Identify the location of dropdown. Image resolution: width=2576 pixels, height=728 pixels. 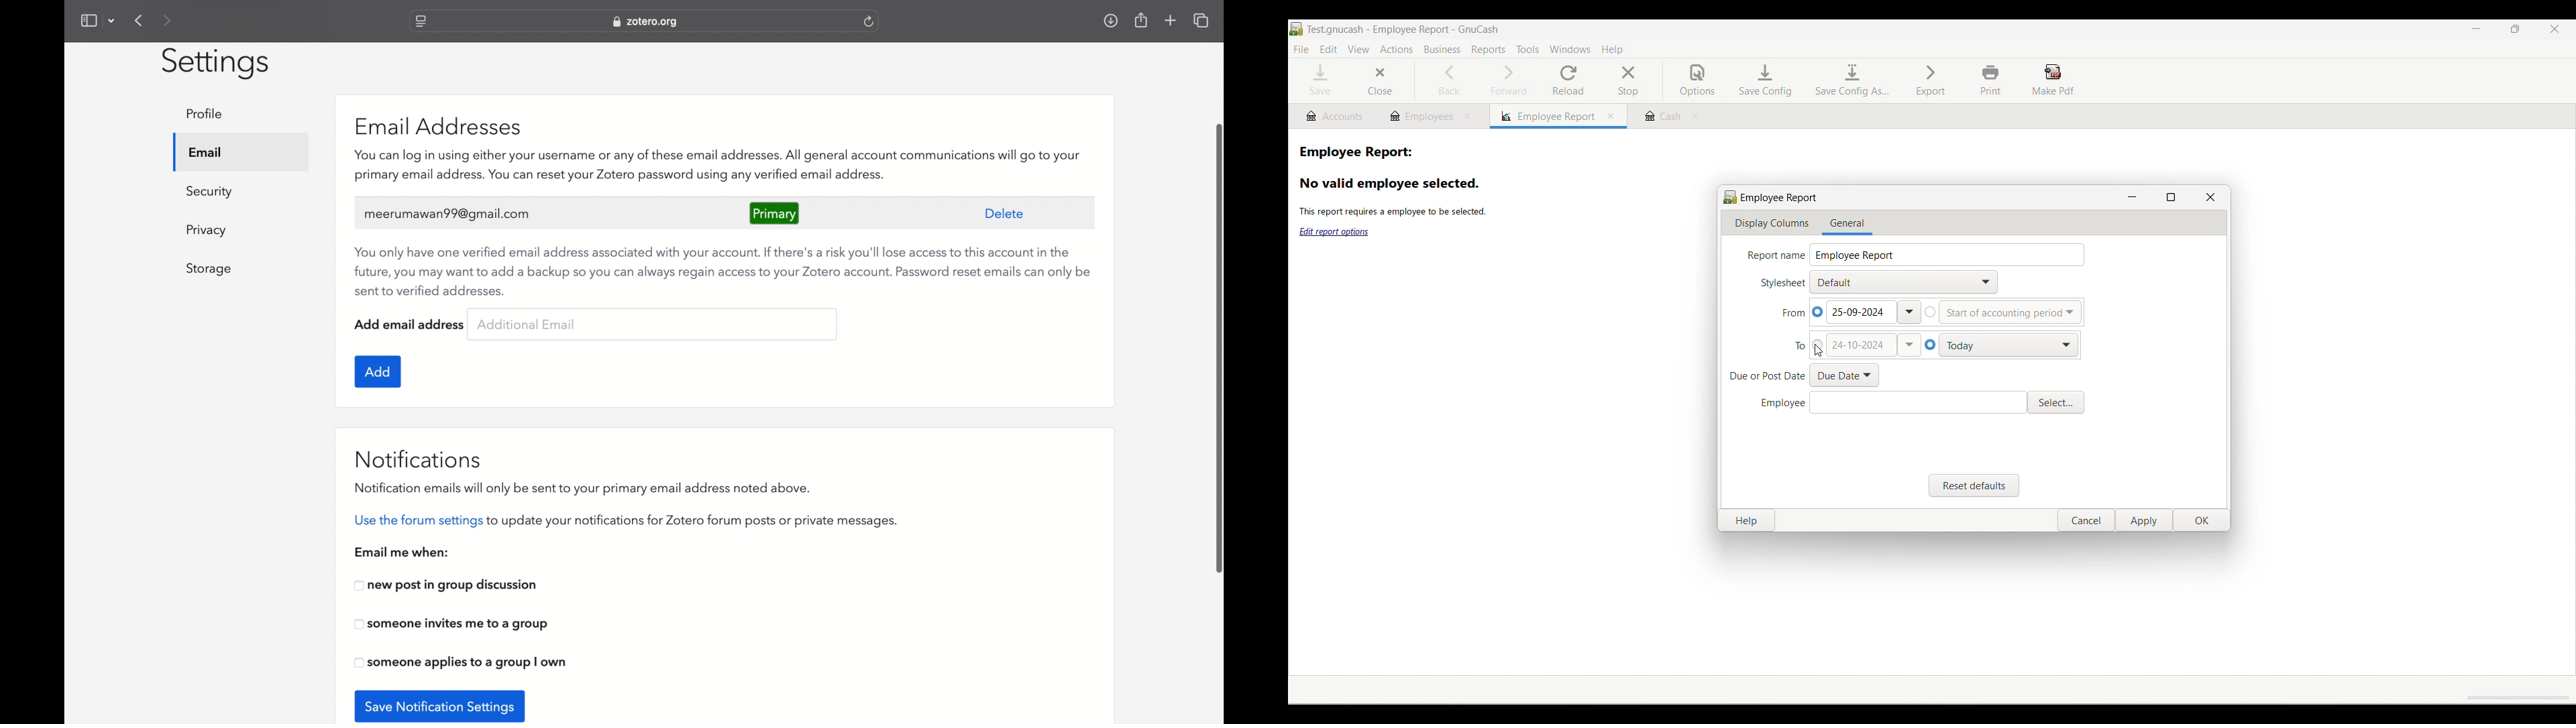
(112, 21).